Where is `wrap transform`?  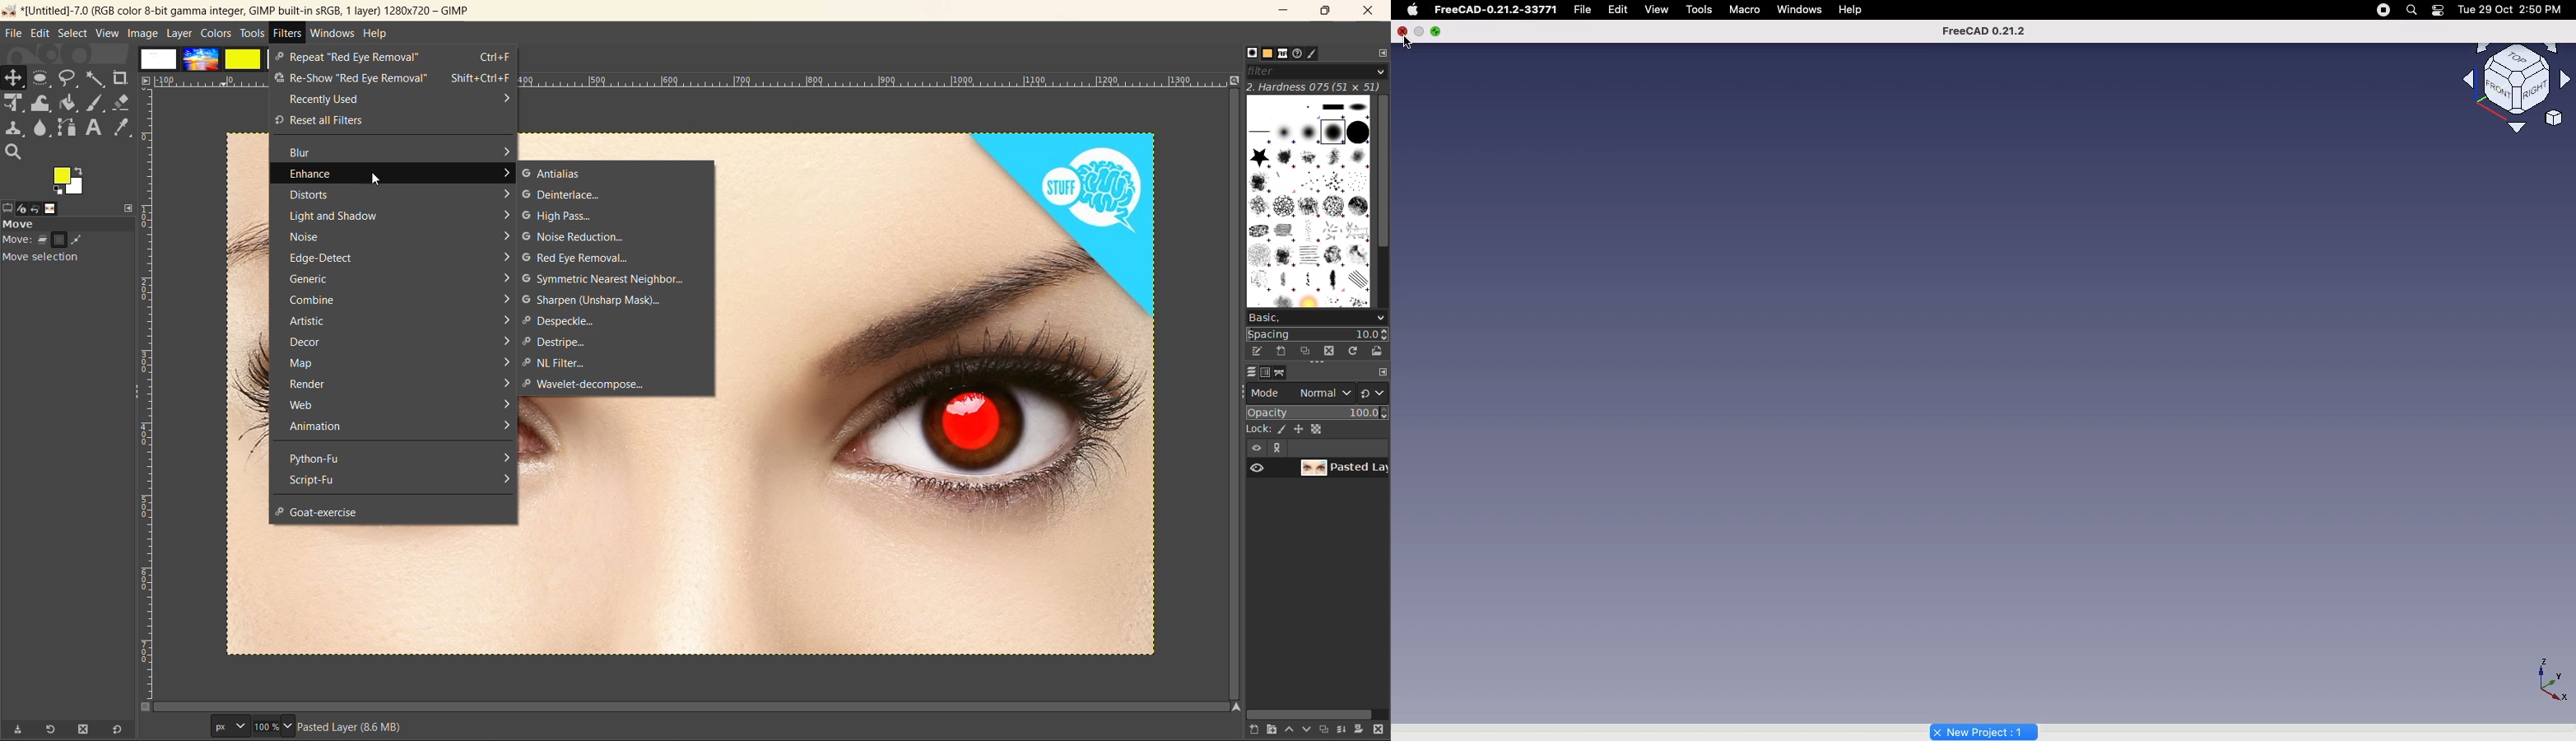 wrap transform is located at coordinates (41, 103).